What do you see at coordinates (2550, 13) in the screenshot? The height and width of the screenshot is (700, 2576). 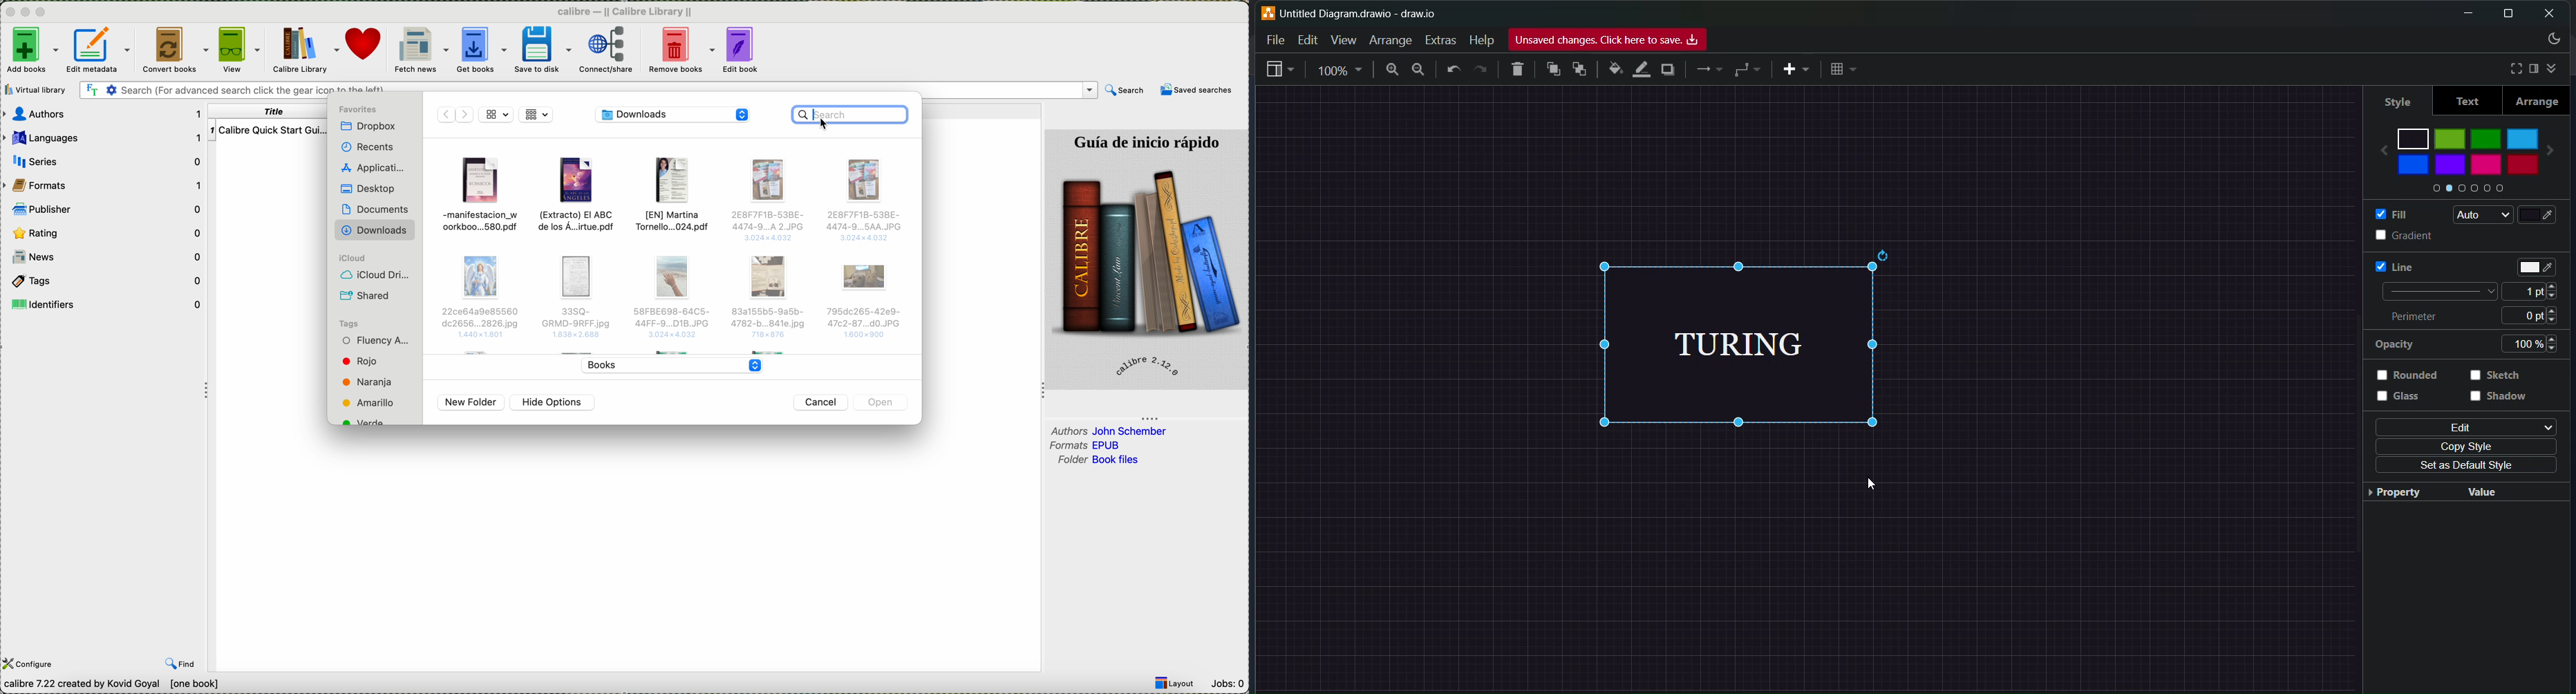 I see `close` at bounding box center [2550, 13].